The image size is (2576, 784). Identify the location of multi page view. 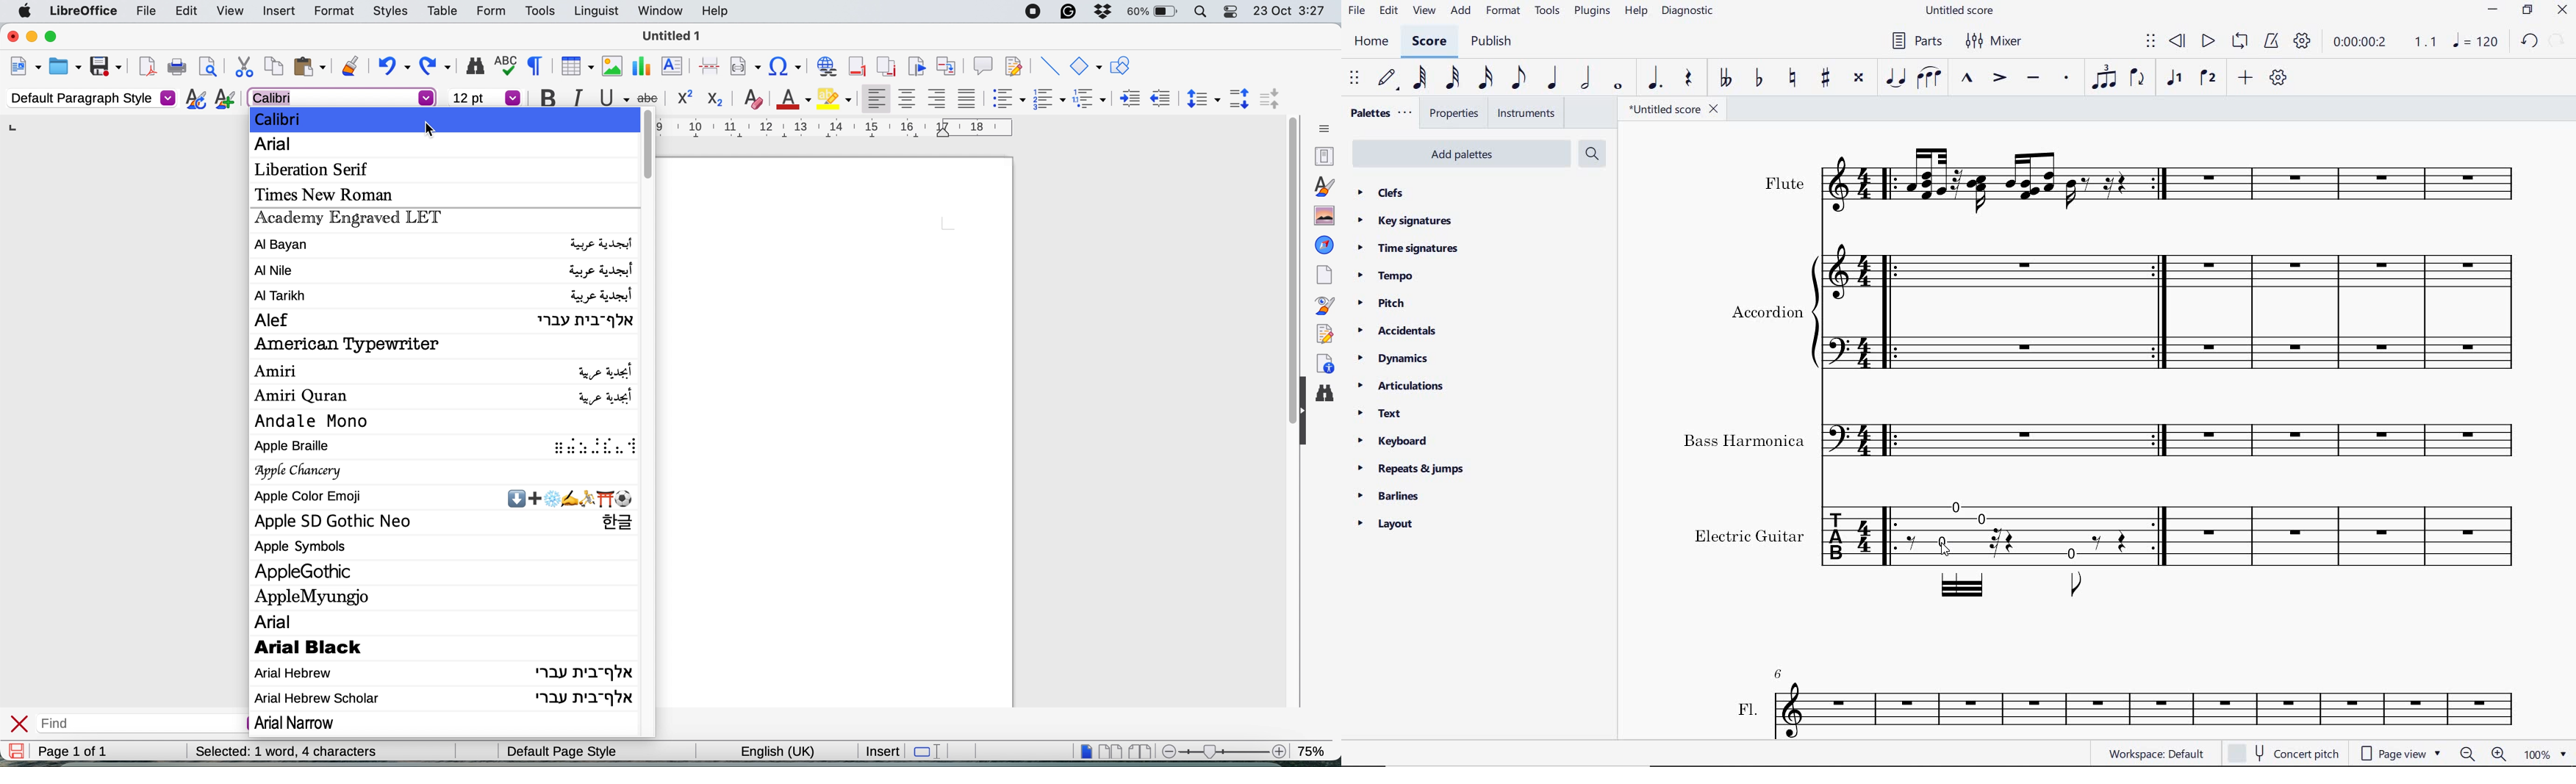
(1110, 750).